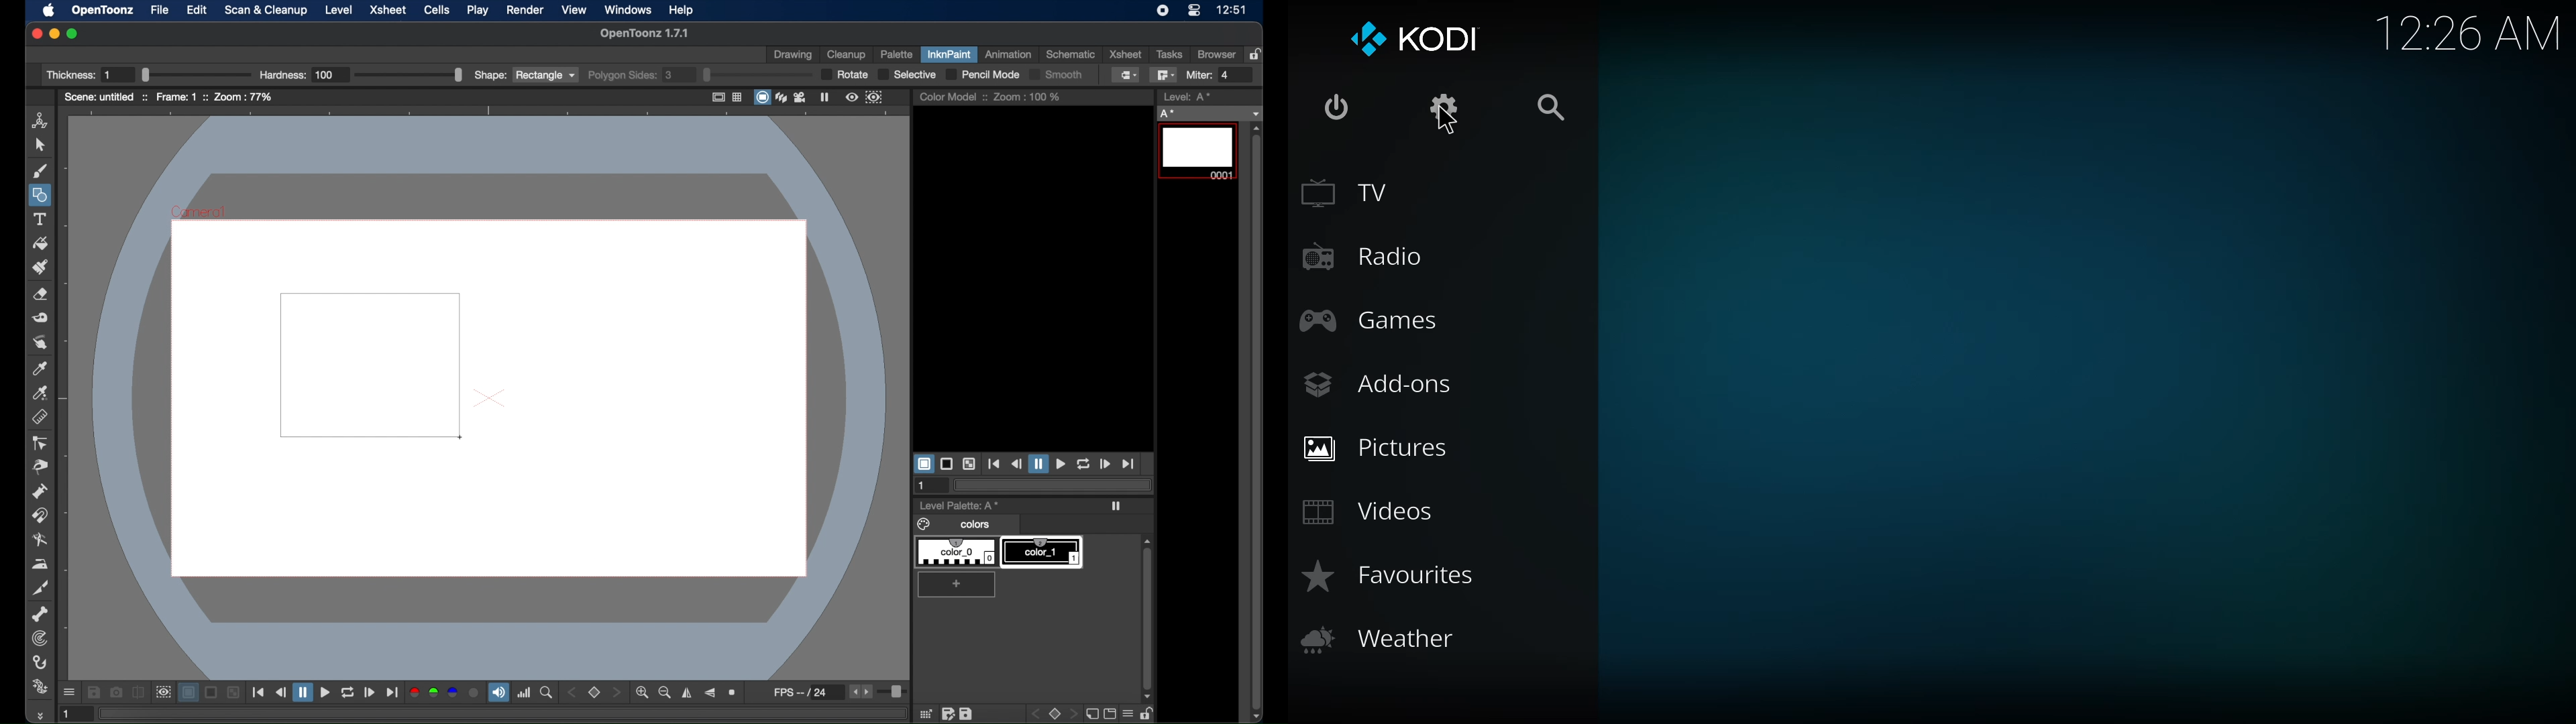 This screenshot has height=728, width=2576. I want to click on search, so click(1559, 107).